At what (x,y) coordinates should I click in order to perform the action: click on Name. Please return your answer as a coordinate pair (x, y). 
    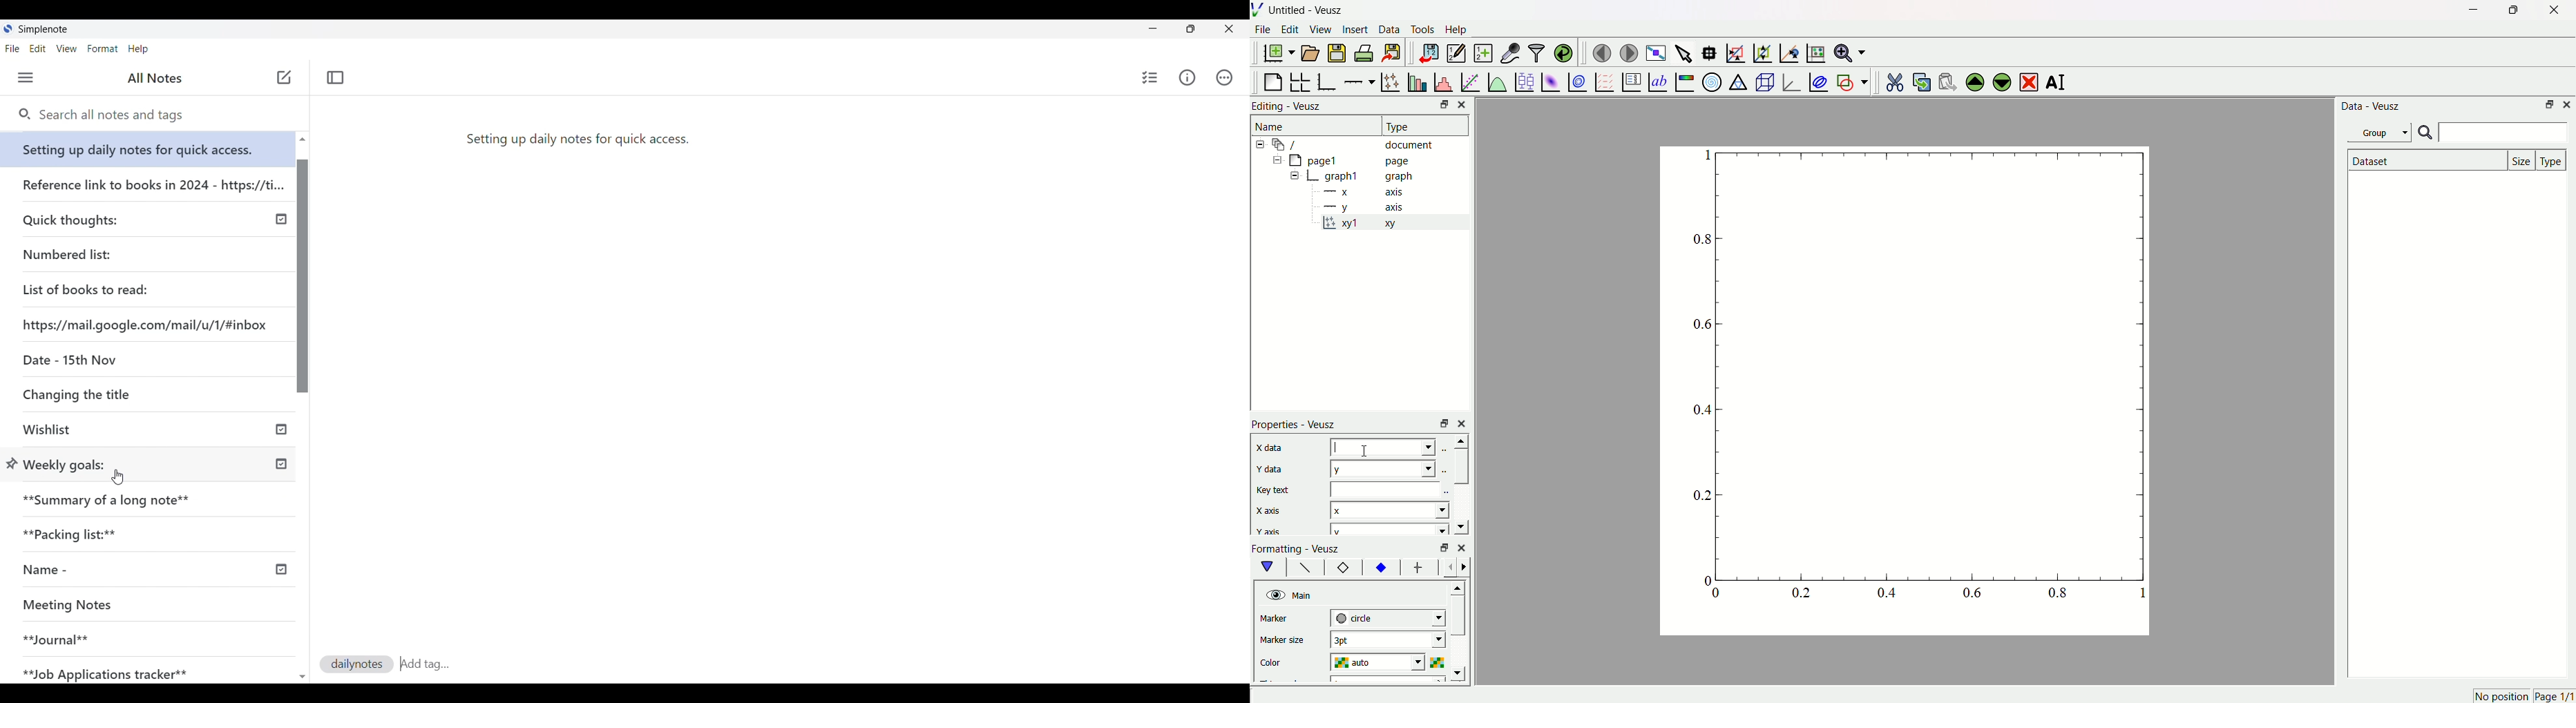
    Looking at the image, I should click on (1272, 126).